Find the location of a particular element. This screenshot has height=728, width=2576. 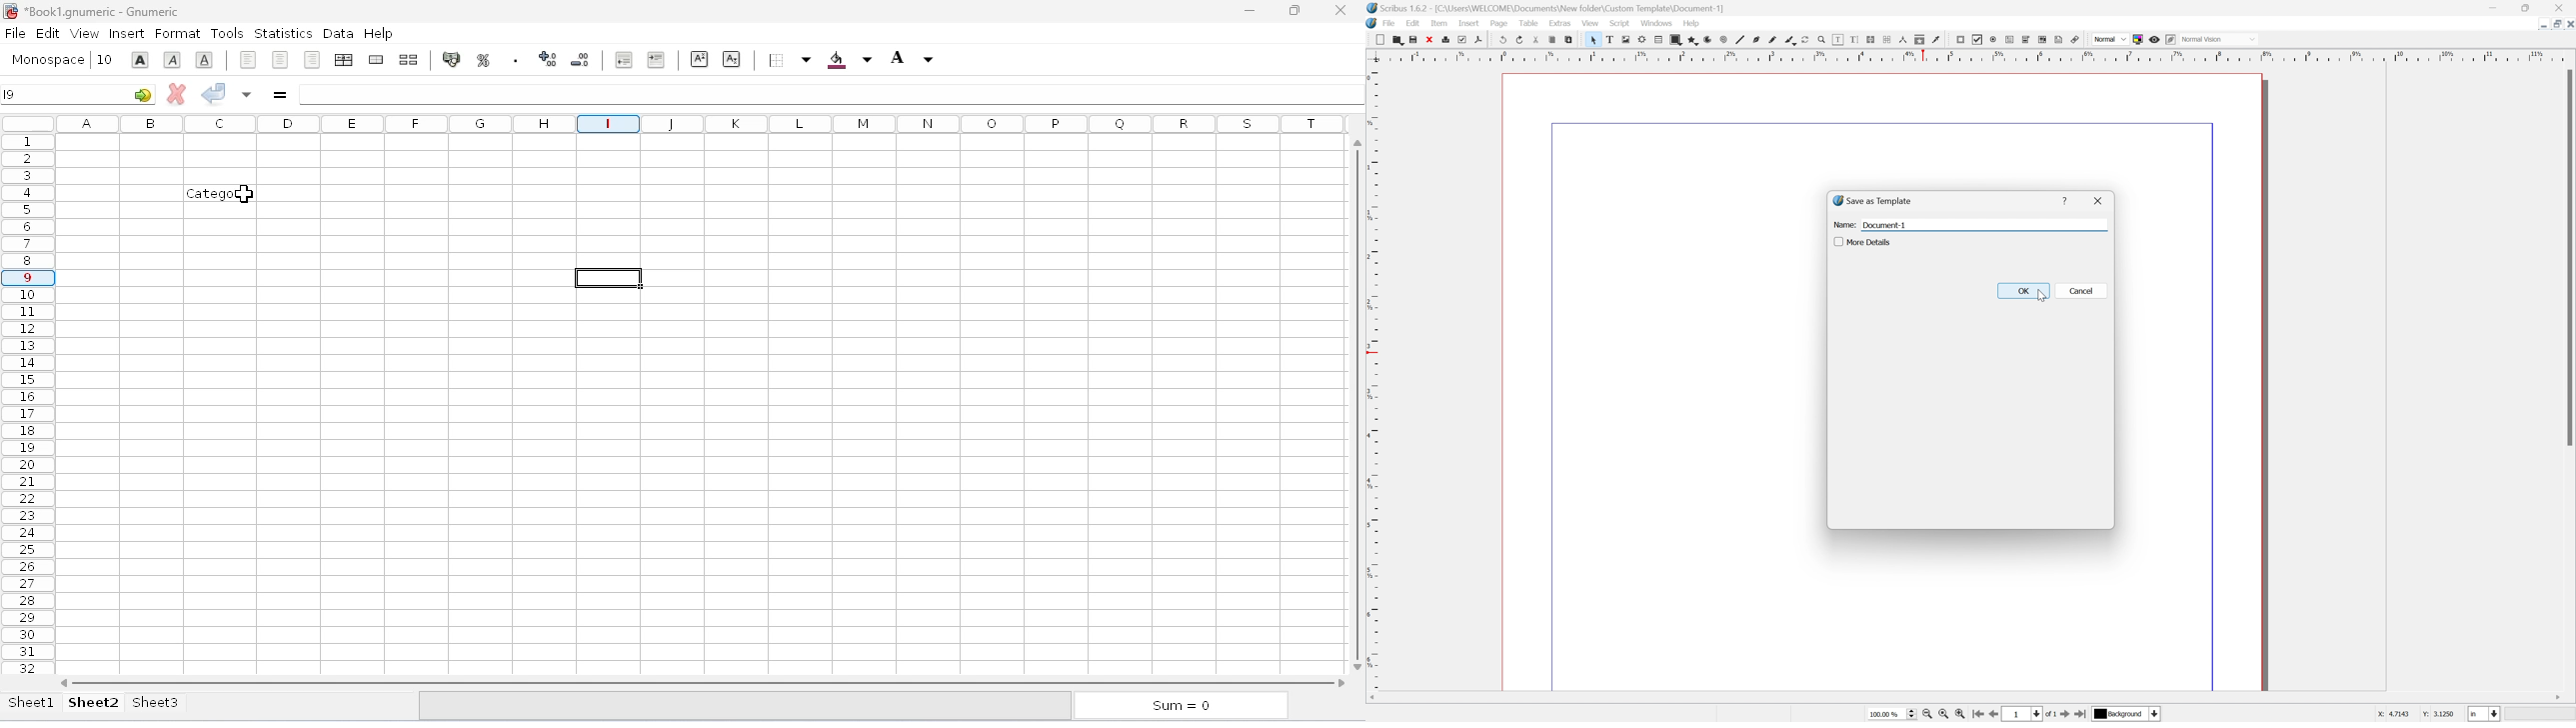

columns is located at coordinates (705, 123).